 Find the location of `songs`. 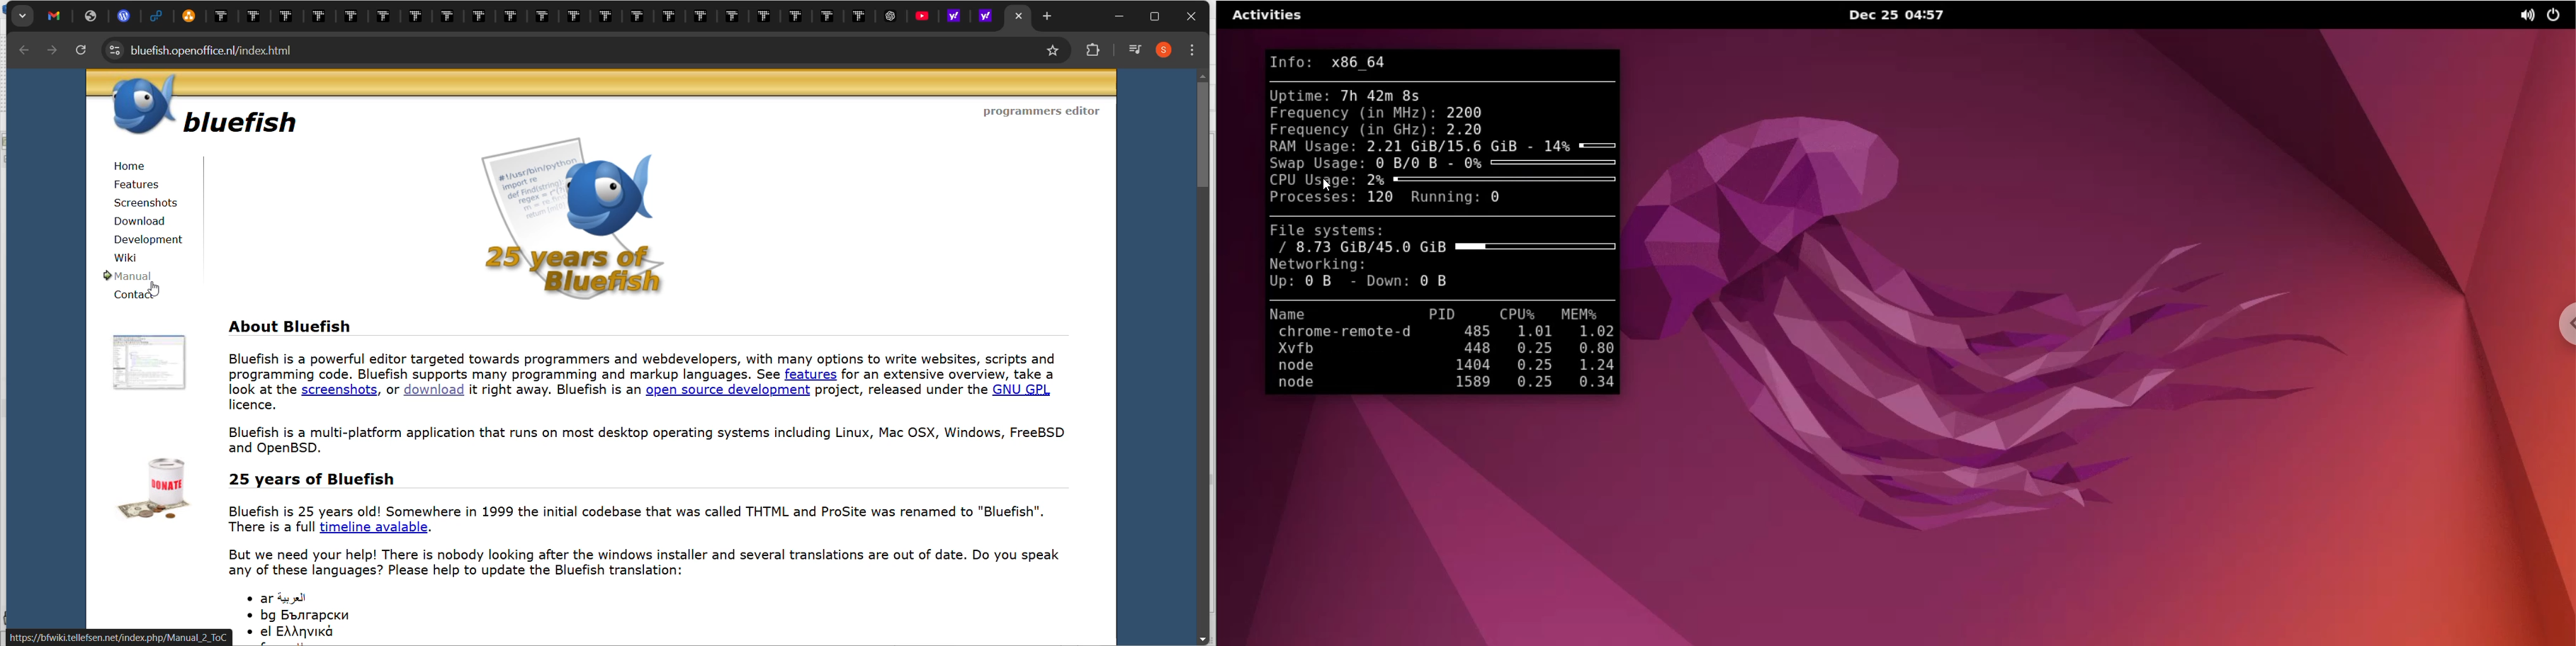

songs is located at coordinates (1137, 53).